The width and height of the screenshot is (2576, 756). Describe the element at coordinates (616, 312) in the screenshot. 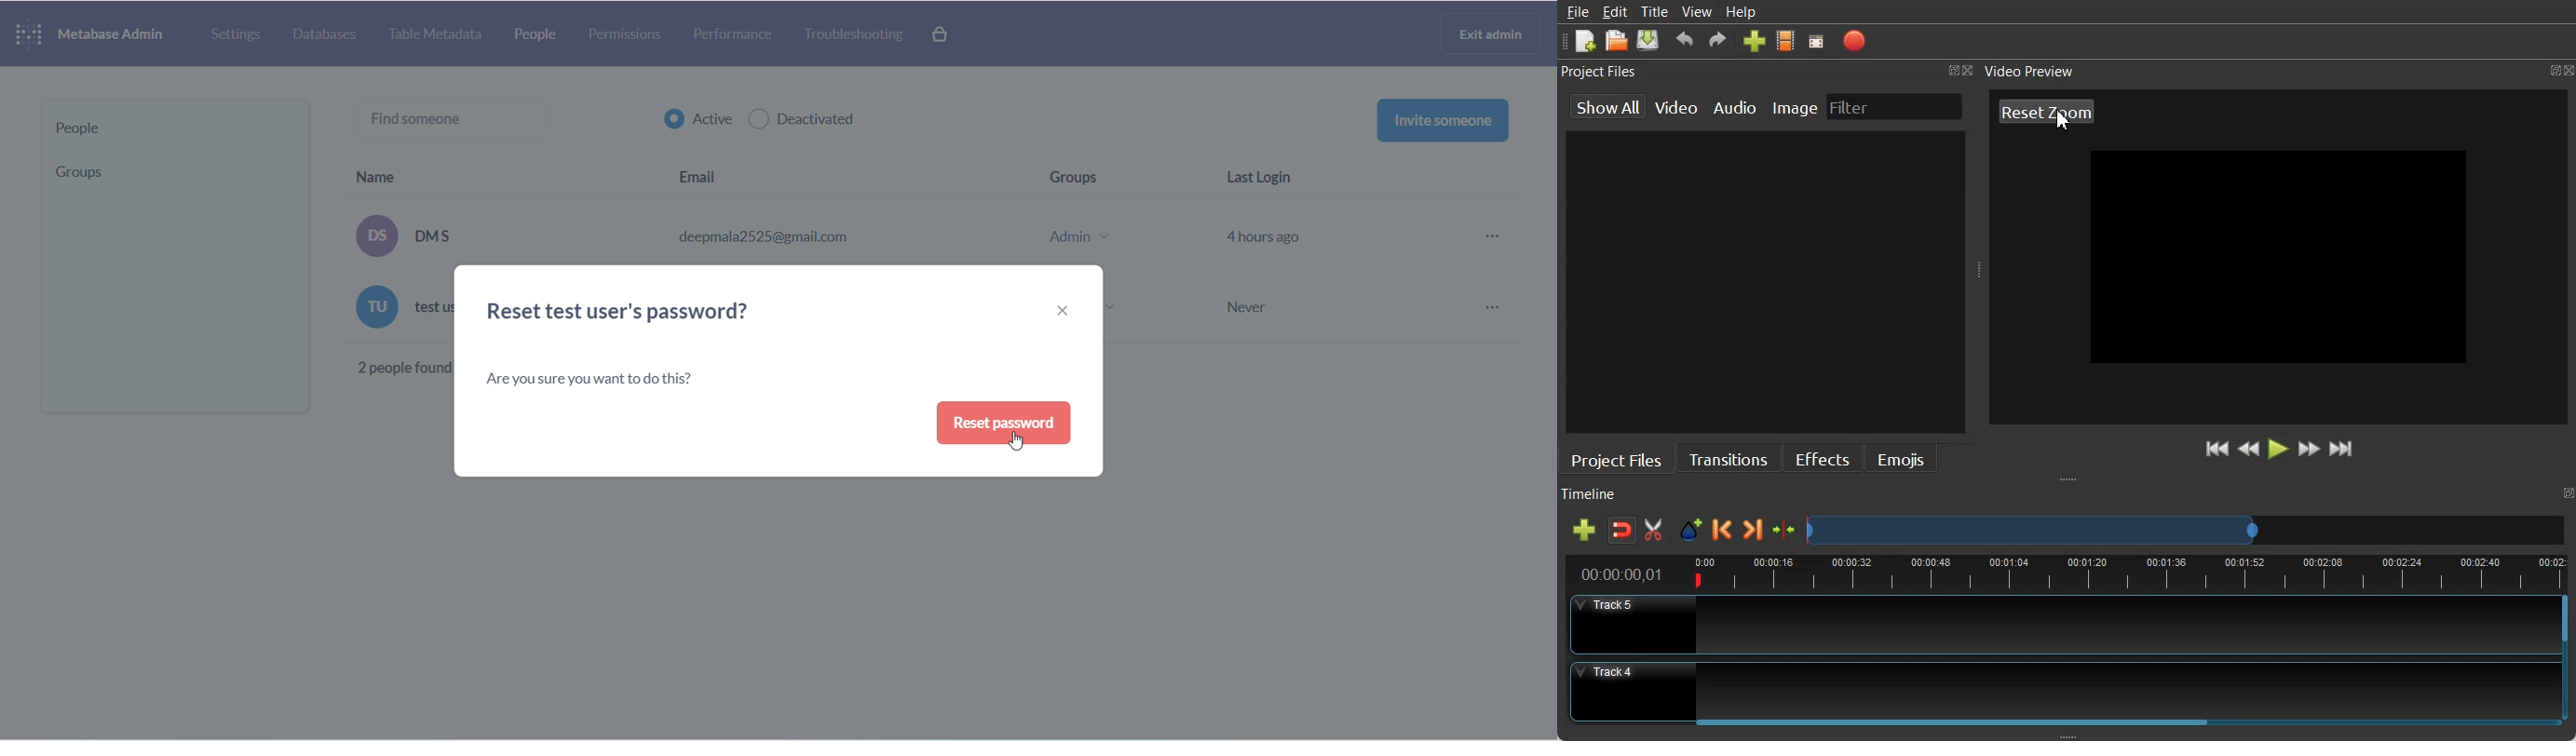

I see `reset user's password` at that location.